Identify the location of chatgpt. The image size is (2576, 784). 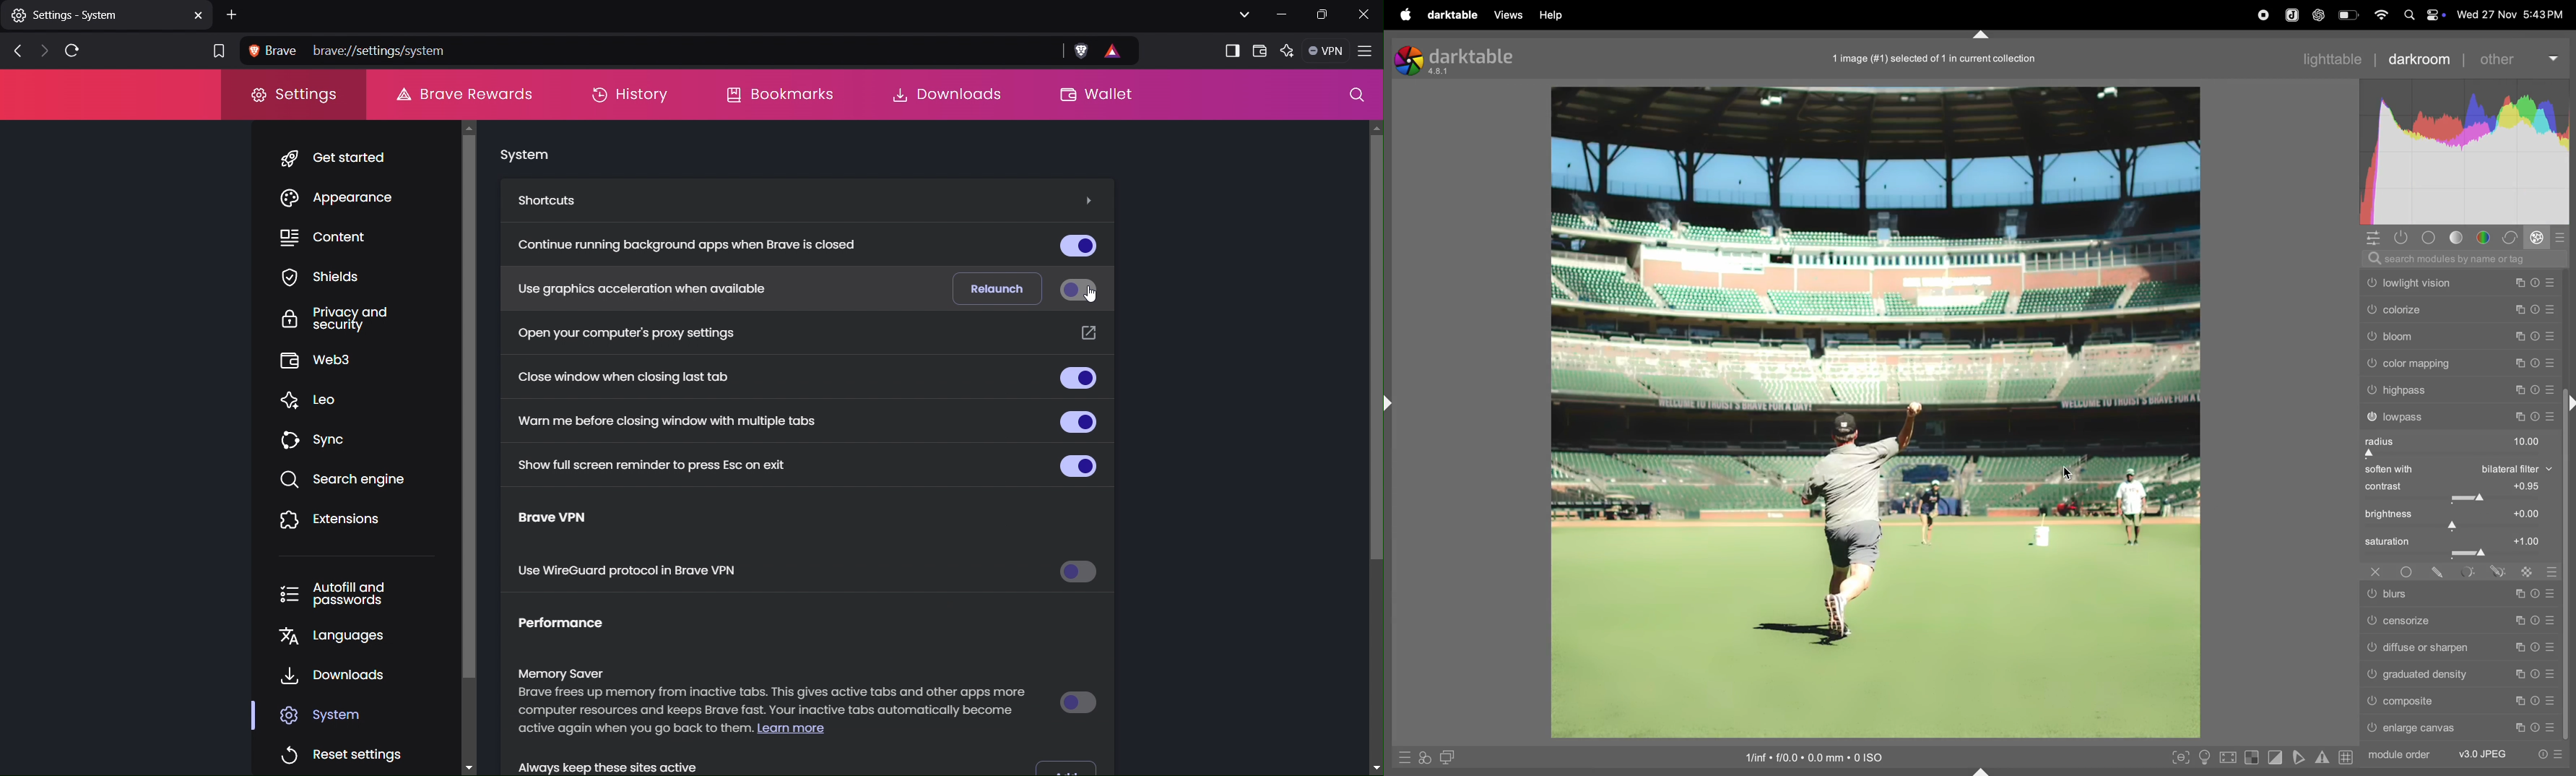
(2317, 15).